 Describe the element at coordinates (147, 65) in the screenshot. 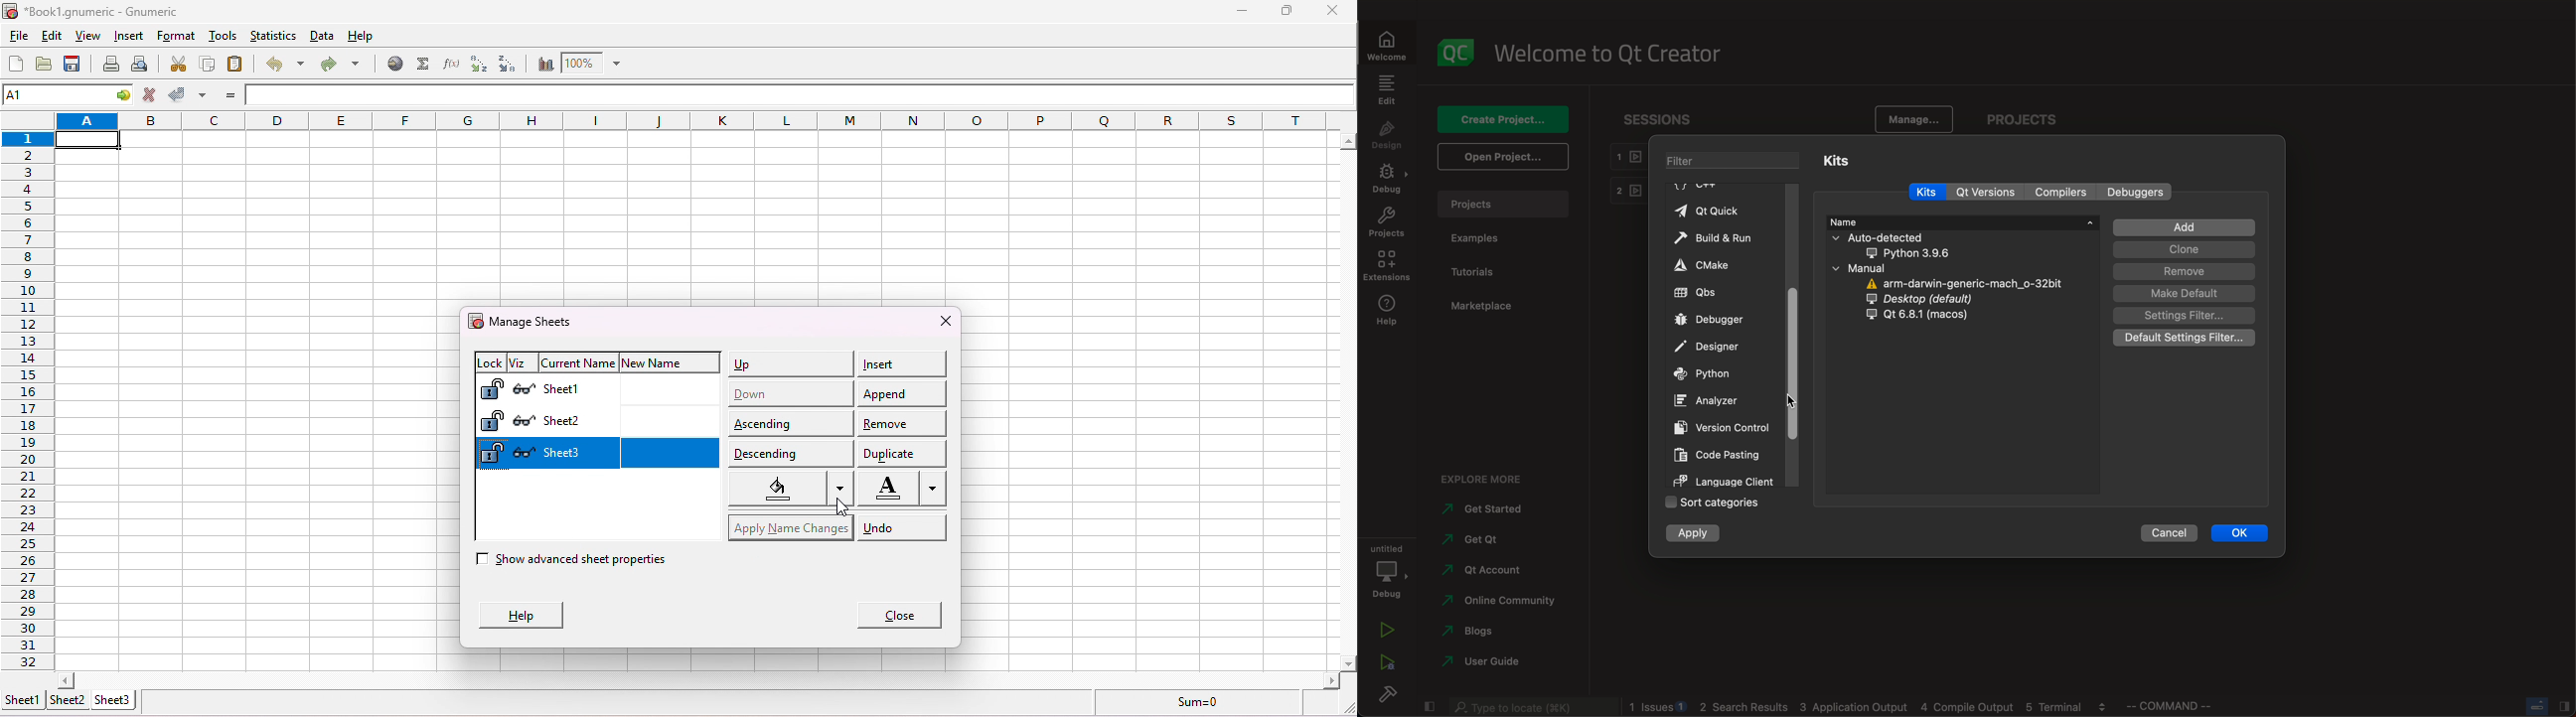

I see `print preview` at that location.